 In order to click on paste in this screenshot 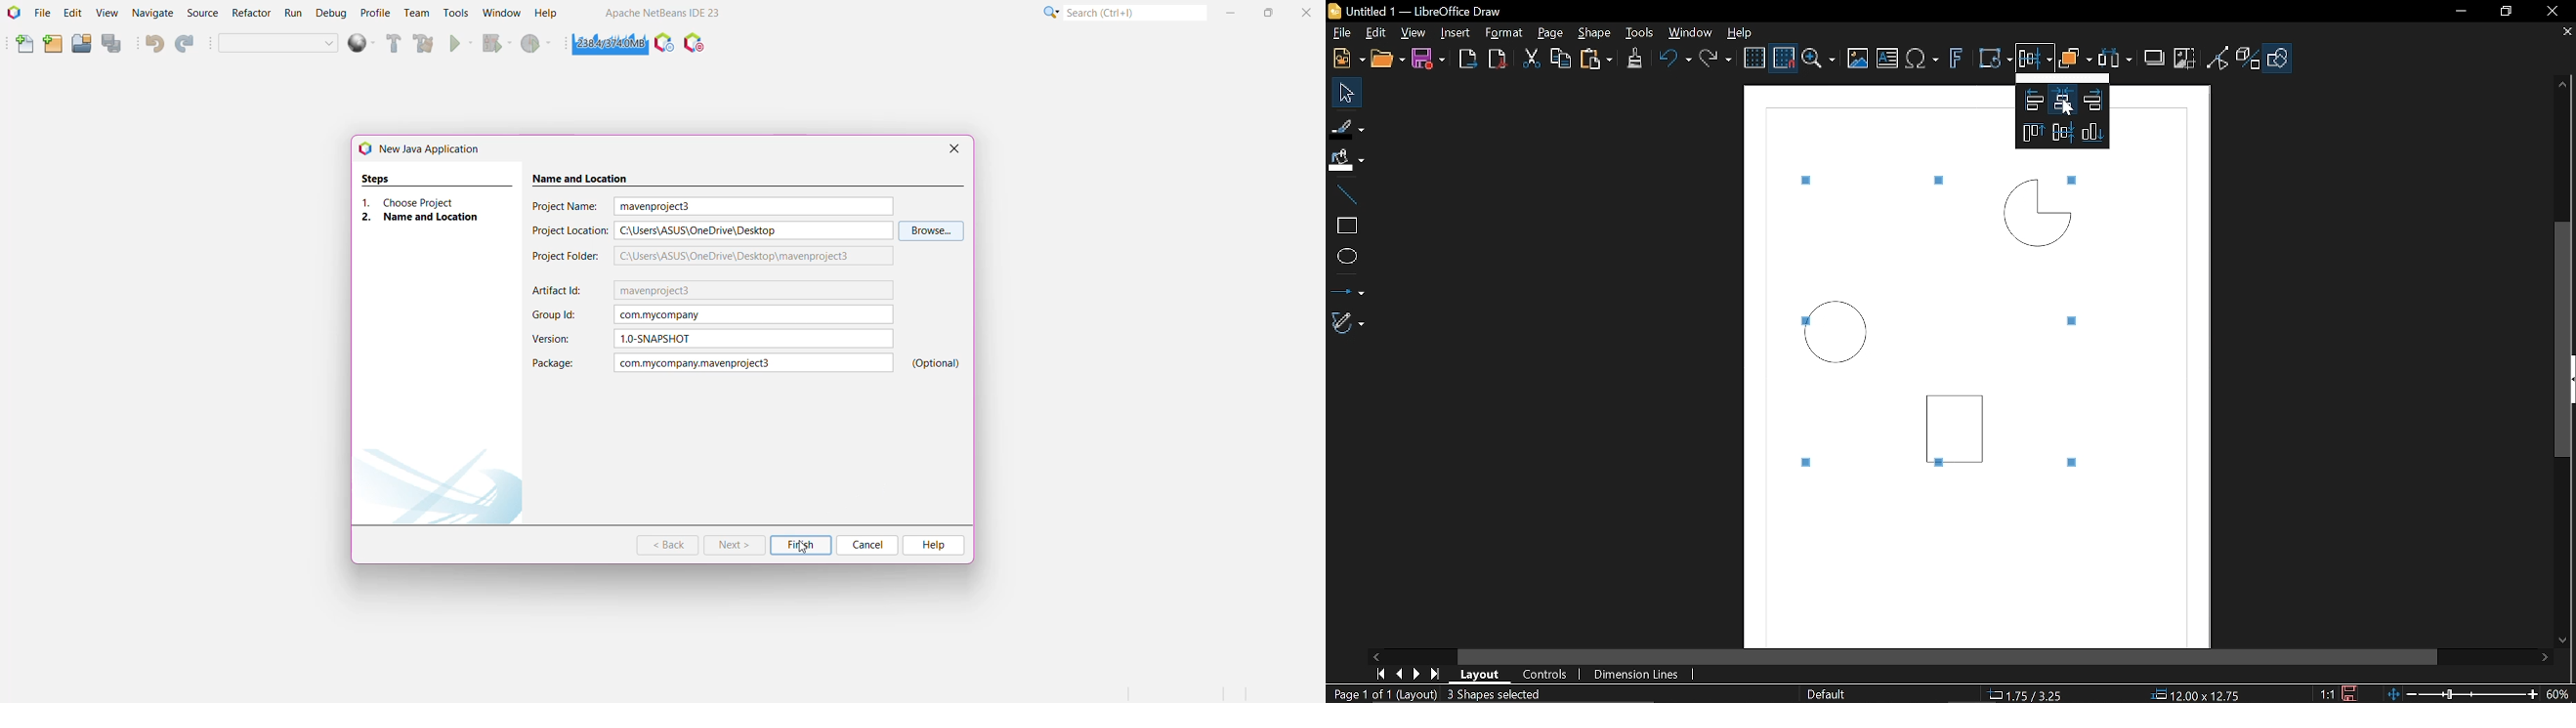, I will do `click(1598, 59)`.